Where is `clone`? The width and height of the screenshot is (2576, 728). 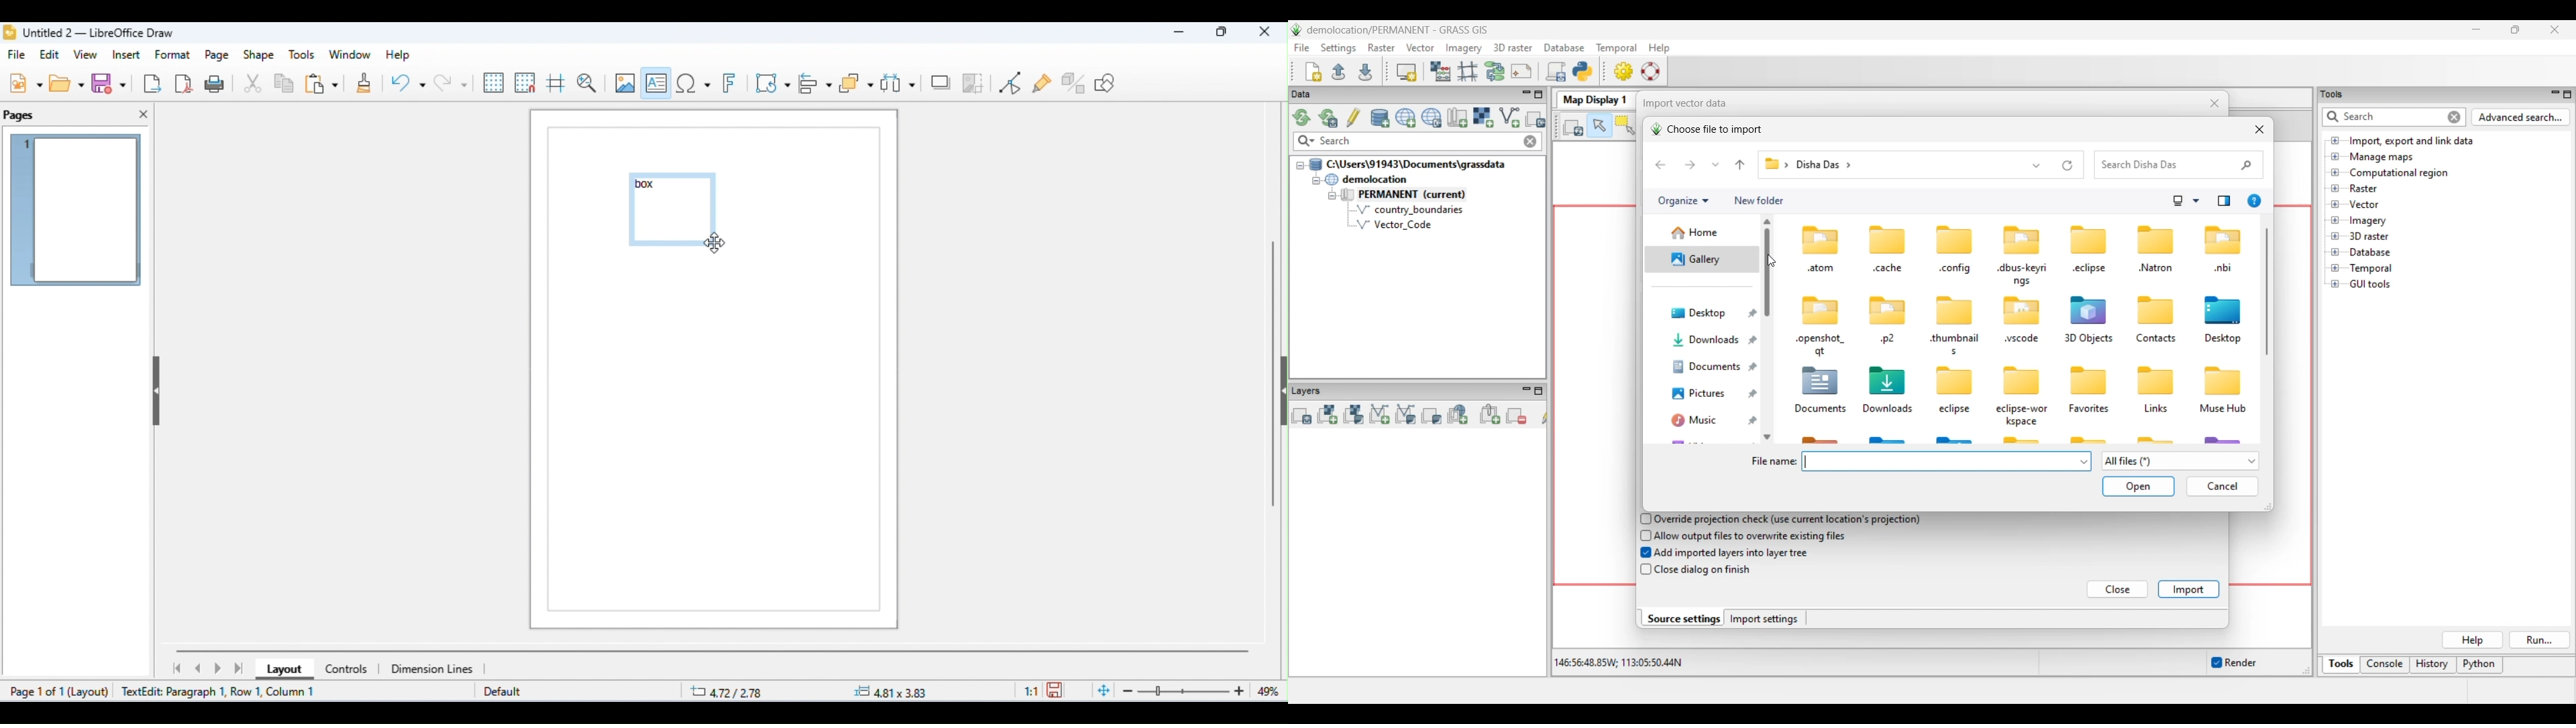 clone is located at coordinates (362, 84).